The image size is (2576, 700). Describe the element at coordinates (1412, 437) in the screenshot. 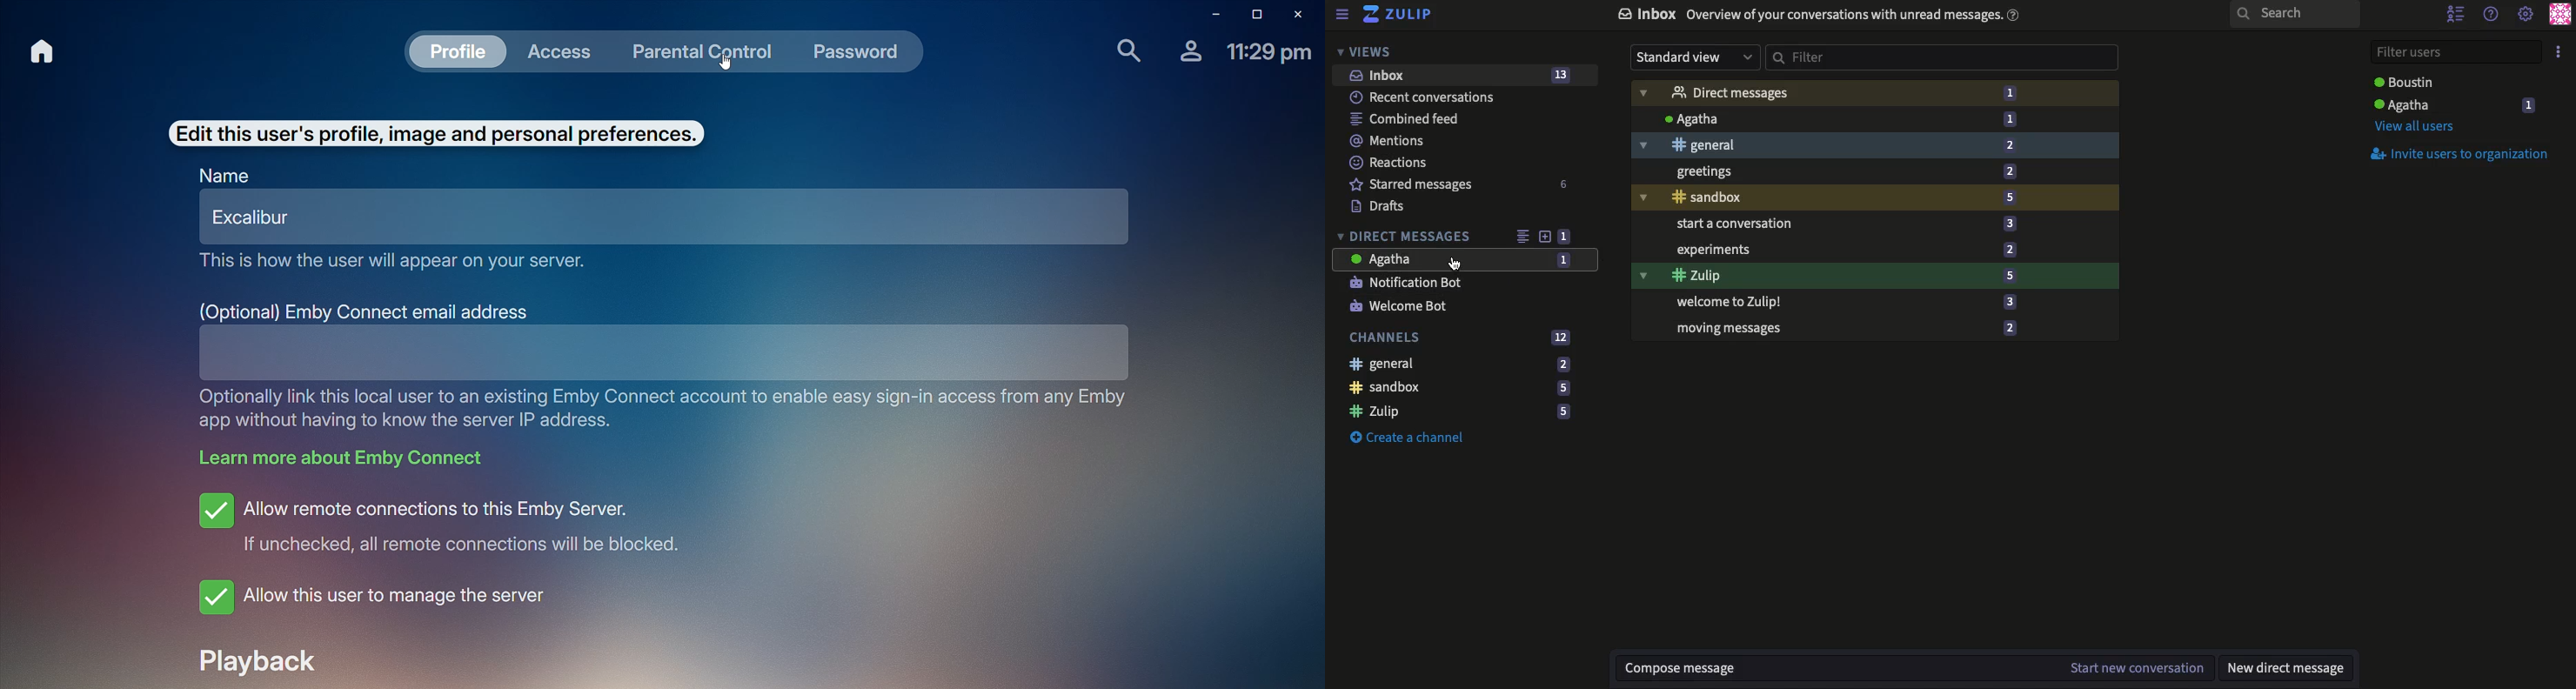

I see `Create a channel` at that location.